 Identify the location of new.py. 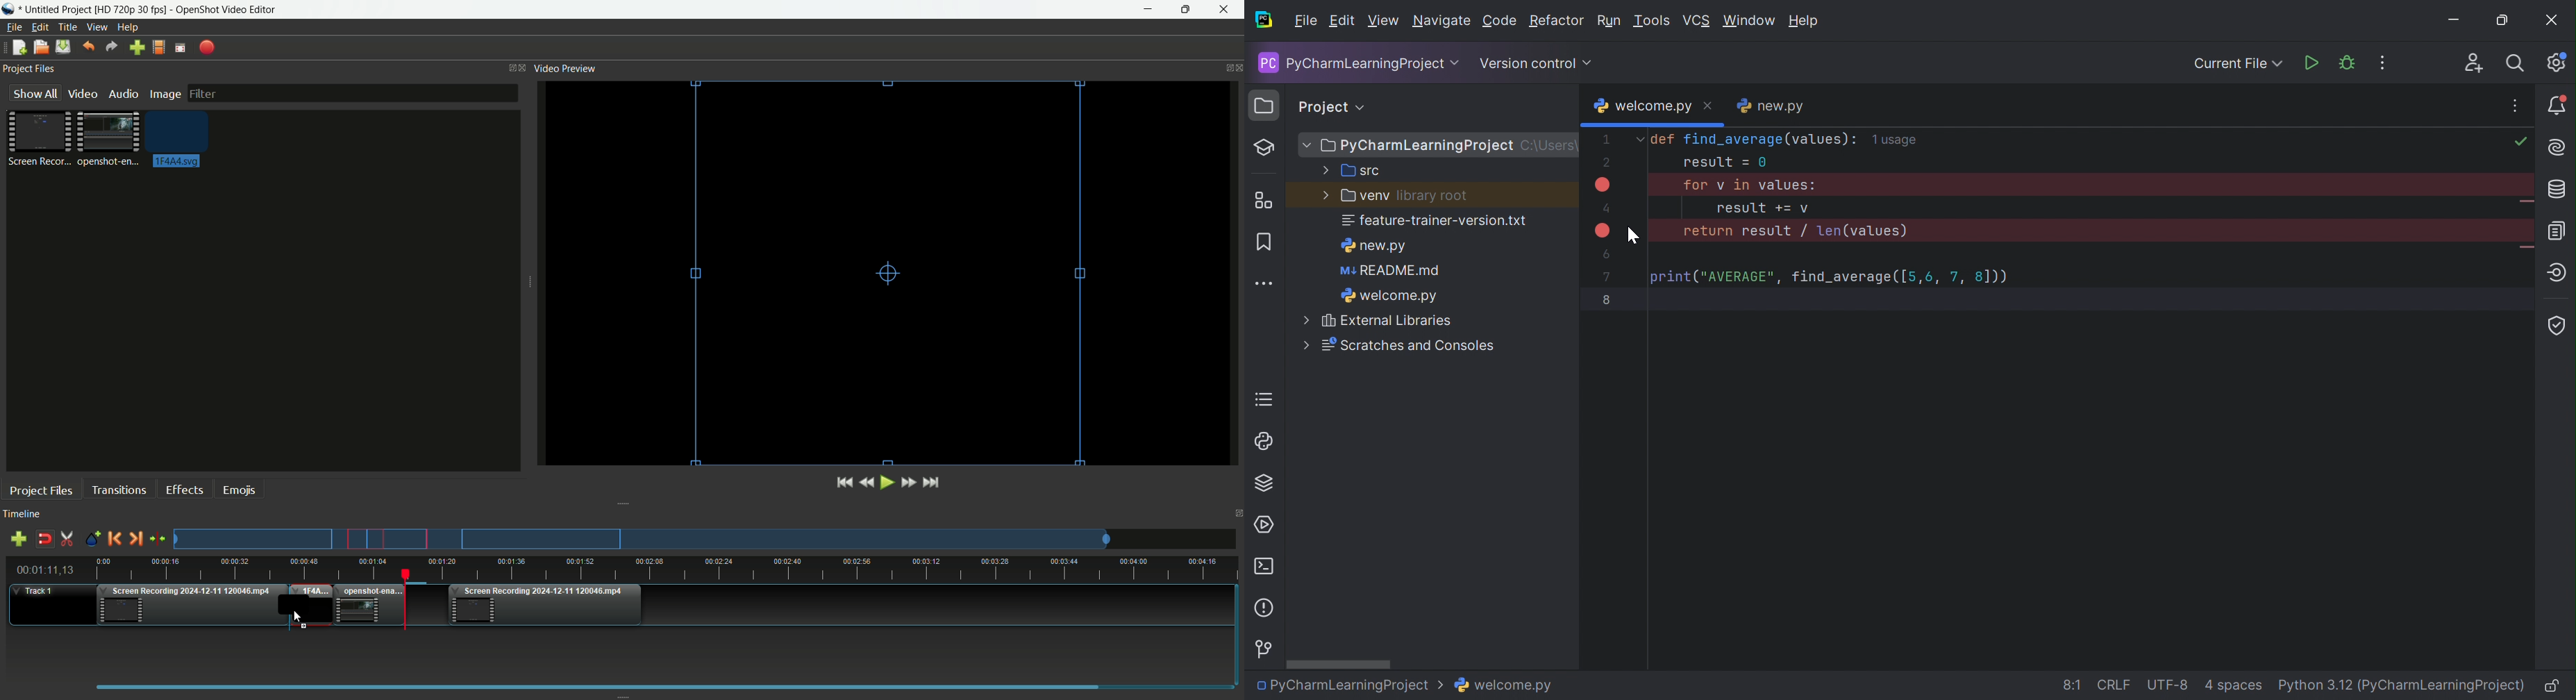
(1378, 247).